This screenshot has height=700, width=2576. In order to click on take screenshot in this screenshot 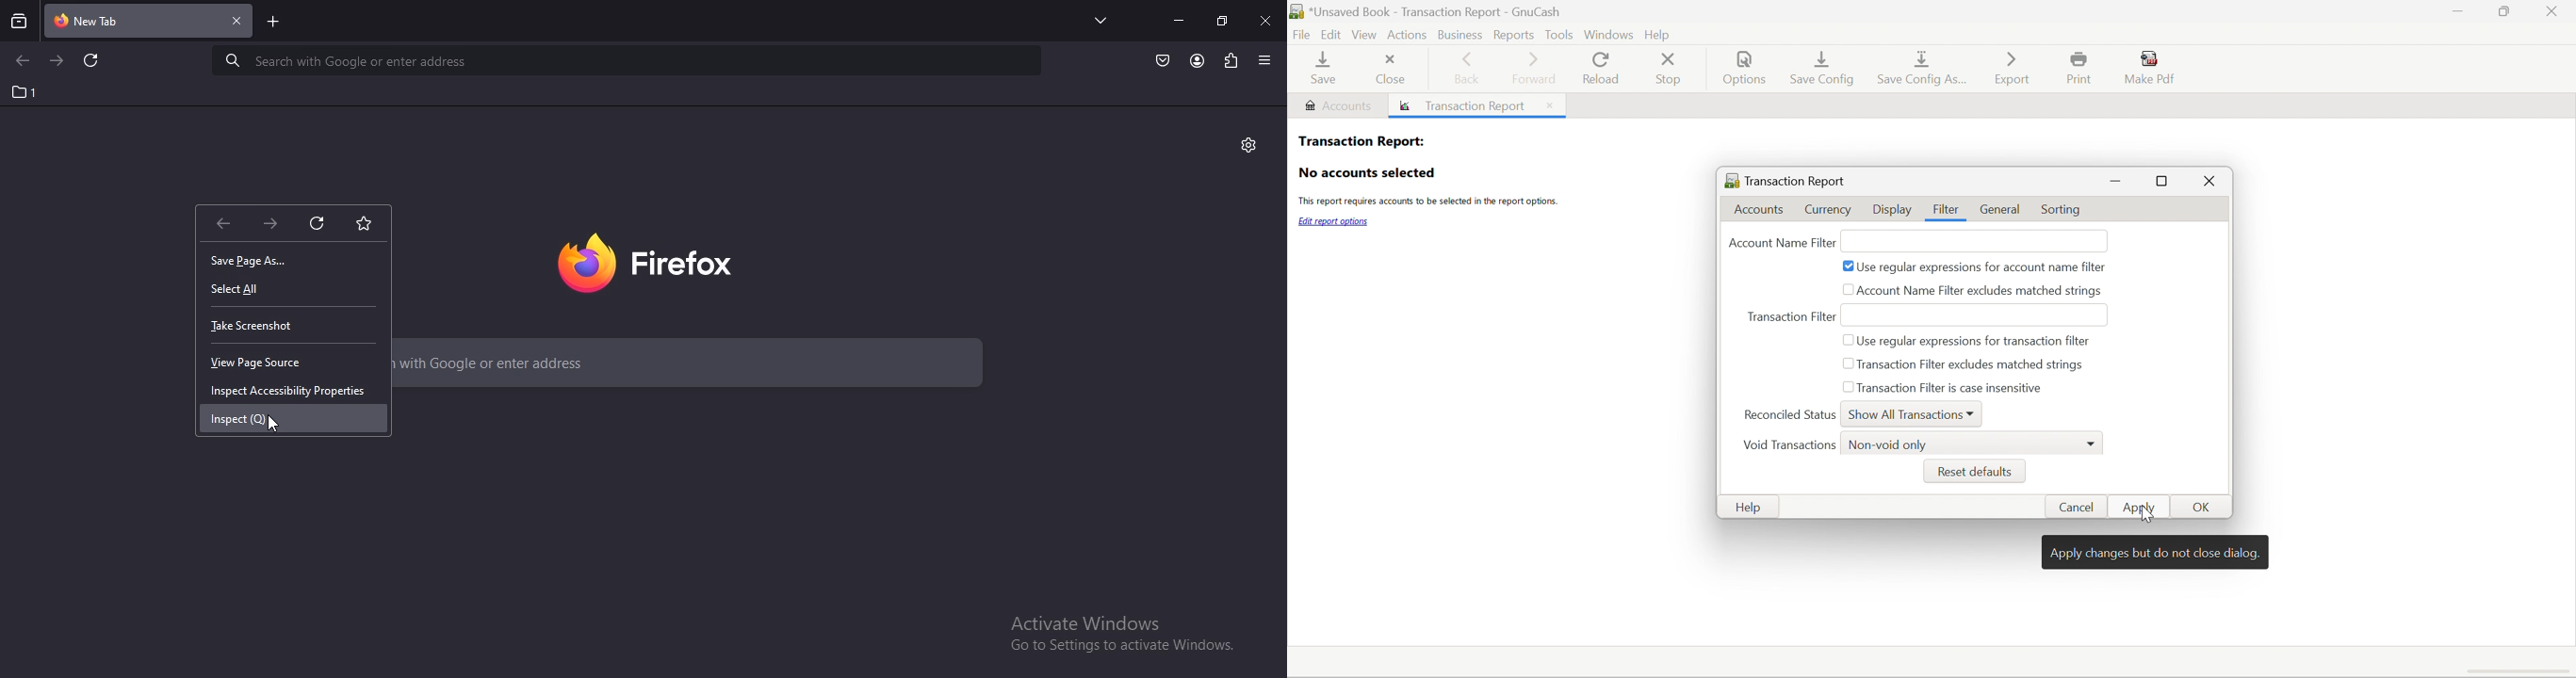, I will do `click(255, 326)`.